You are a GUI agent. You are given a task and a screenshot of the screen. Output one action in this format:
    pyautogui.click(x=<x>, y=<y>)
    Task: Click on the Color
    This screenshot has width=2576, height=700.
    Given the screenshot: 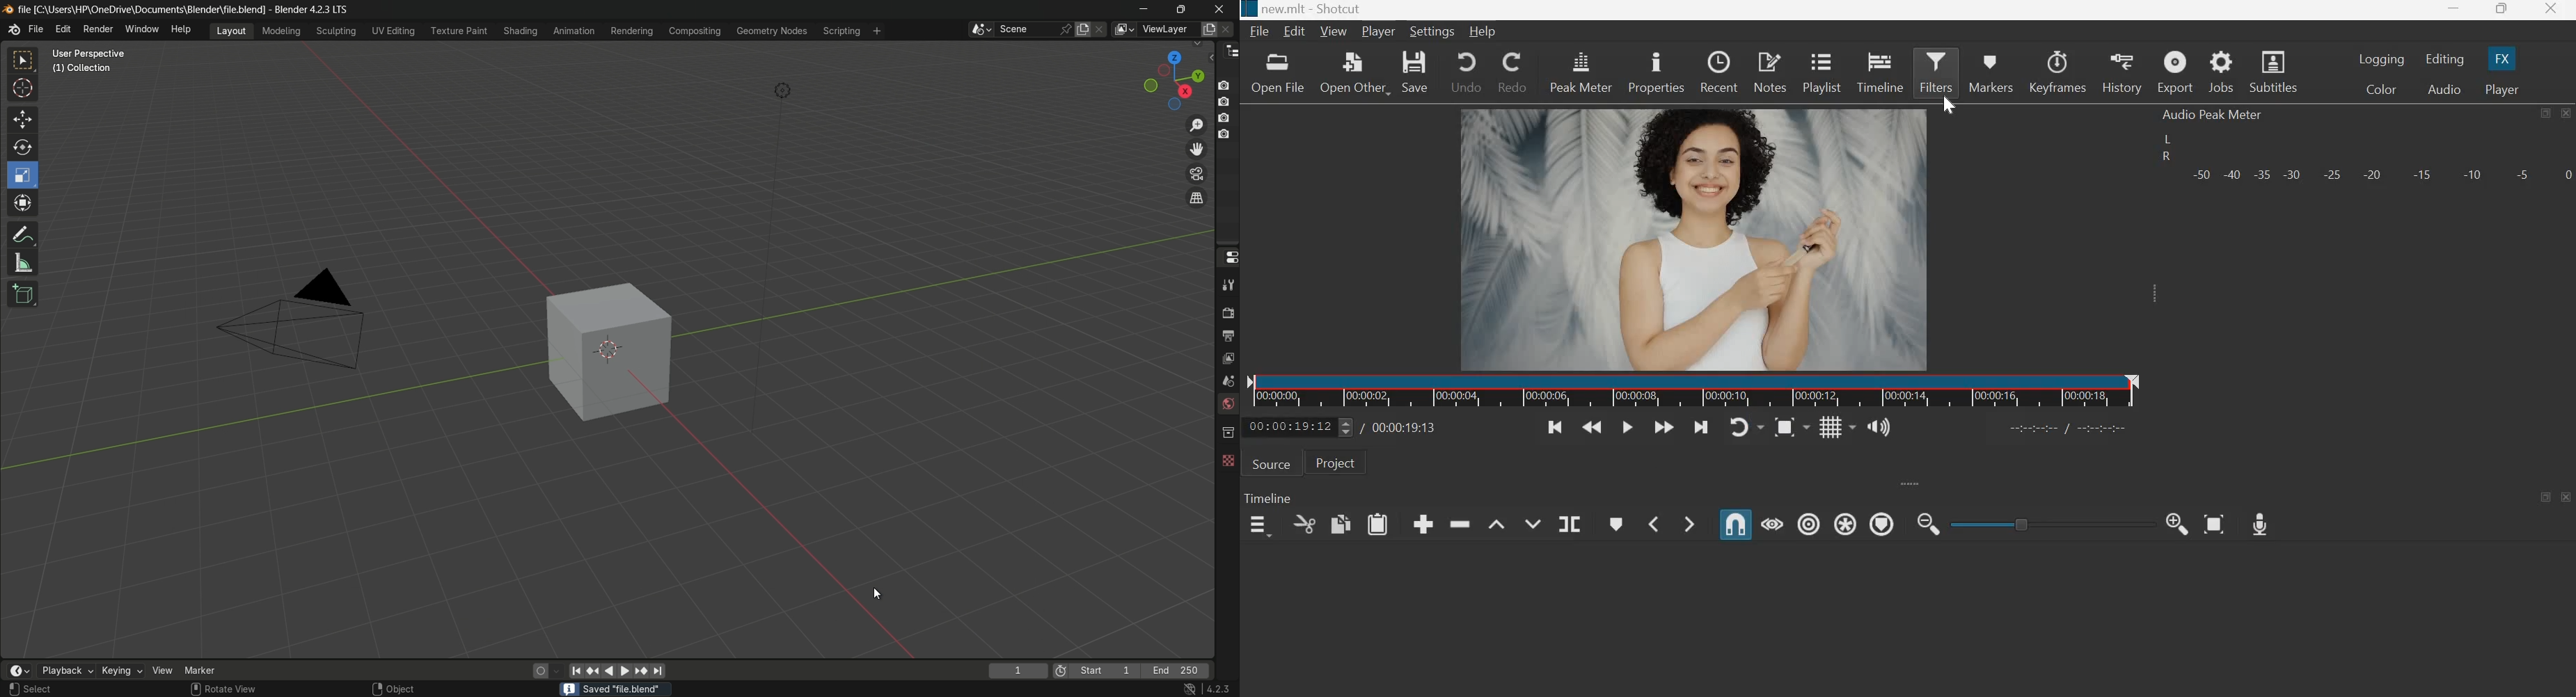 What is the action you would take?
    pyautogui.click(x=2384, y=90)
    